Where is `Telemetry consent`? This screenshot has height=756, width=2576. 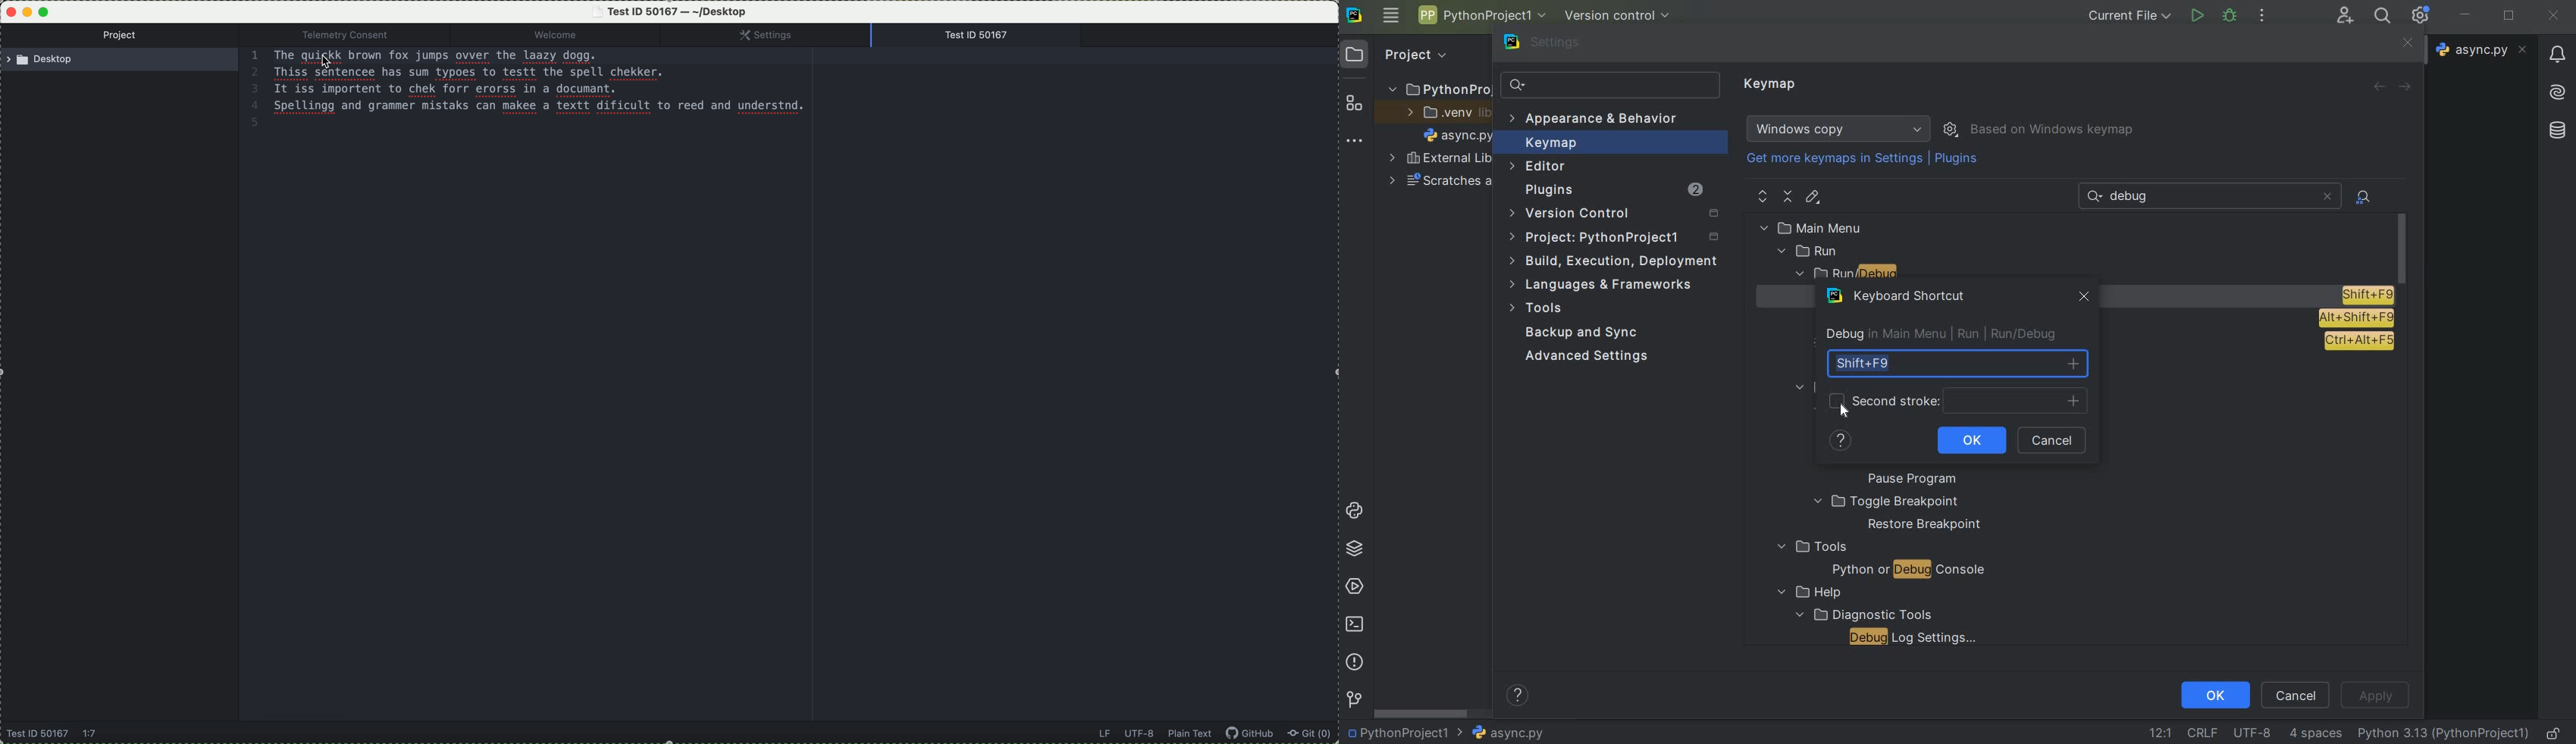
Telemetry consent is located at coordinates (355, 35).